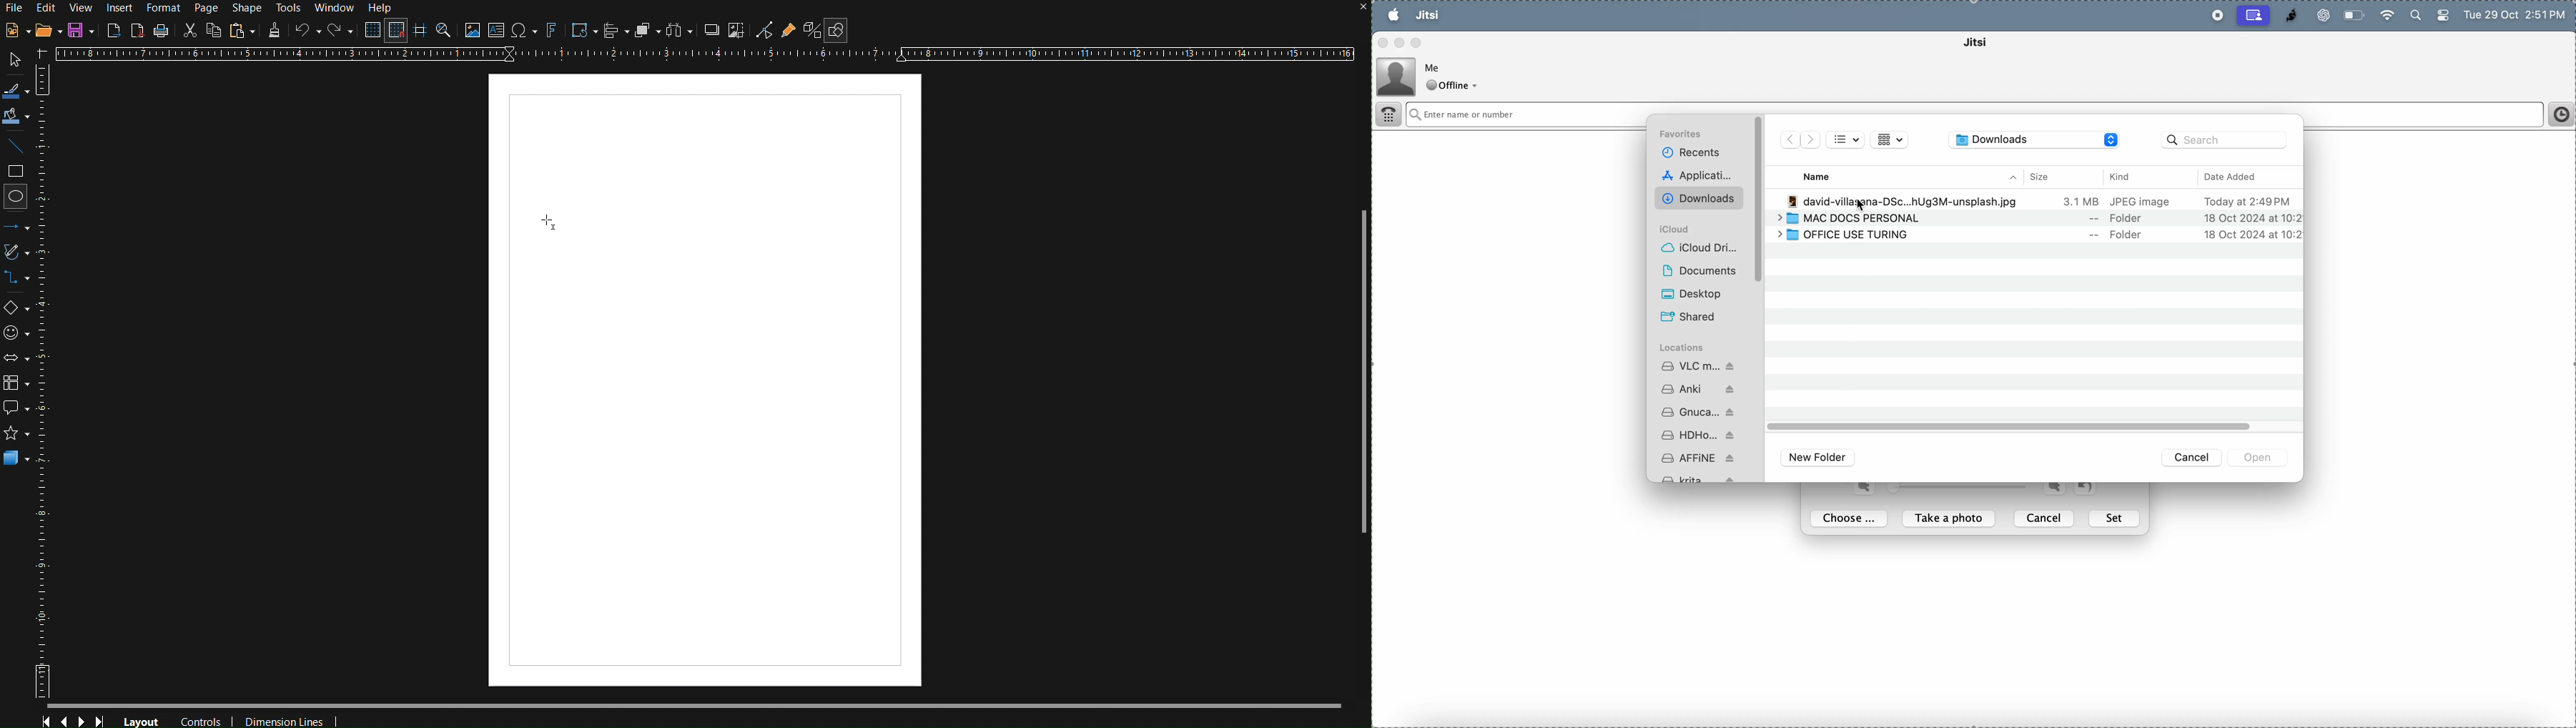 The height and width of the screenshot is (728, 2576). What do you see at coordinates (341, 32) in the screenshot?
I see `Redo` at bounding box center [341, 32].